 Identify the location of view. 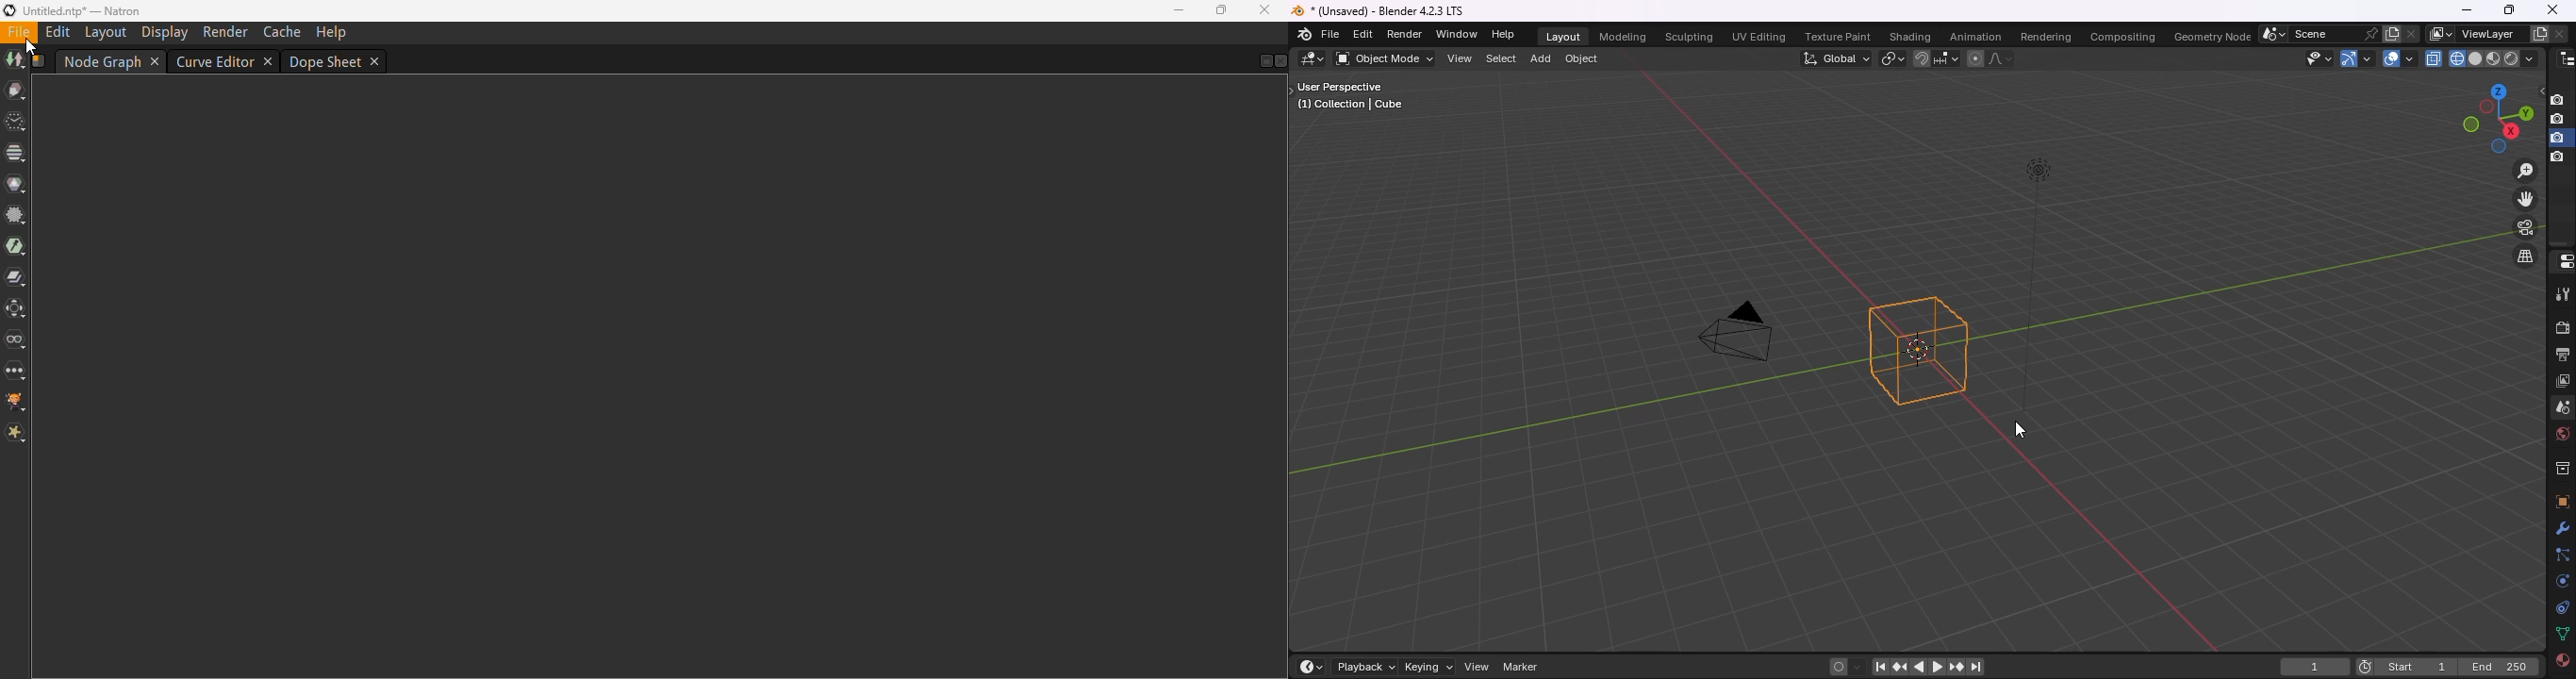
(1479, 668).